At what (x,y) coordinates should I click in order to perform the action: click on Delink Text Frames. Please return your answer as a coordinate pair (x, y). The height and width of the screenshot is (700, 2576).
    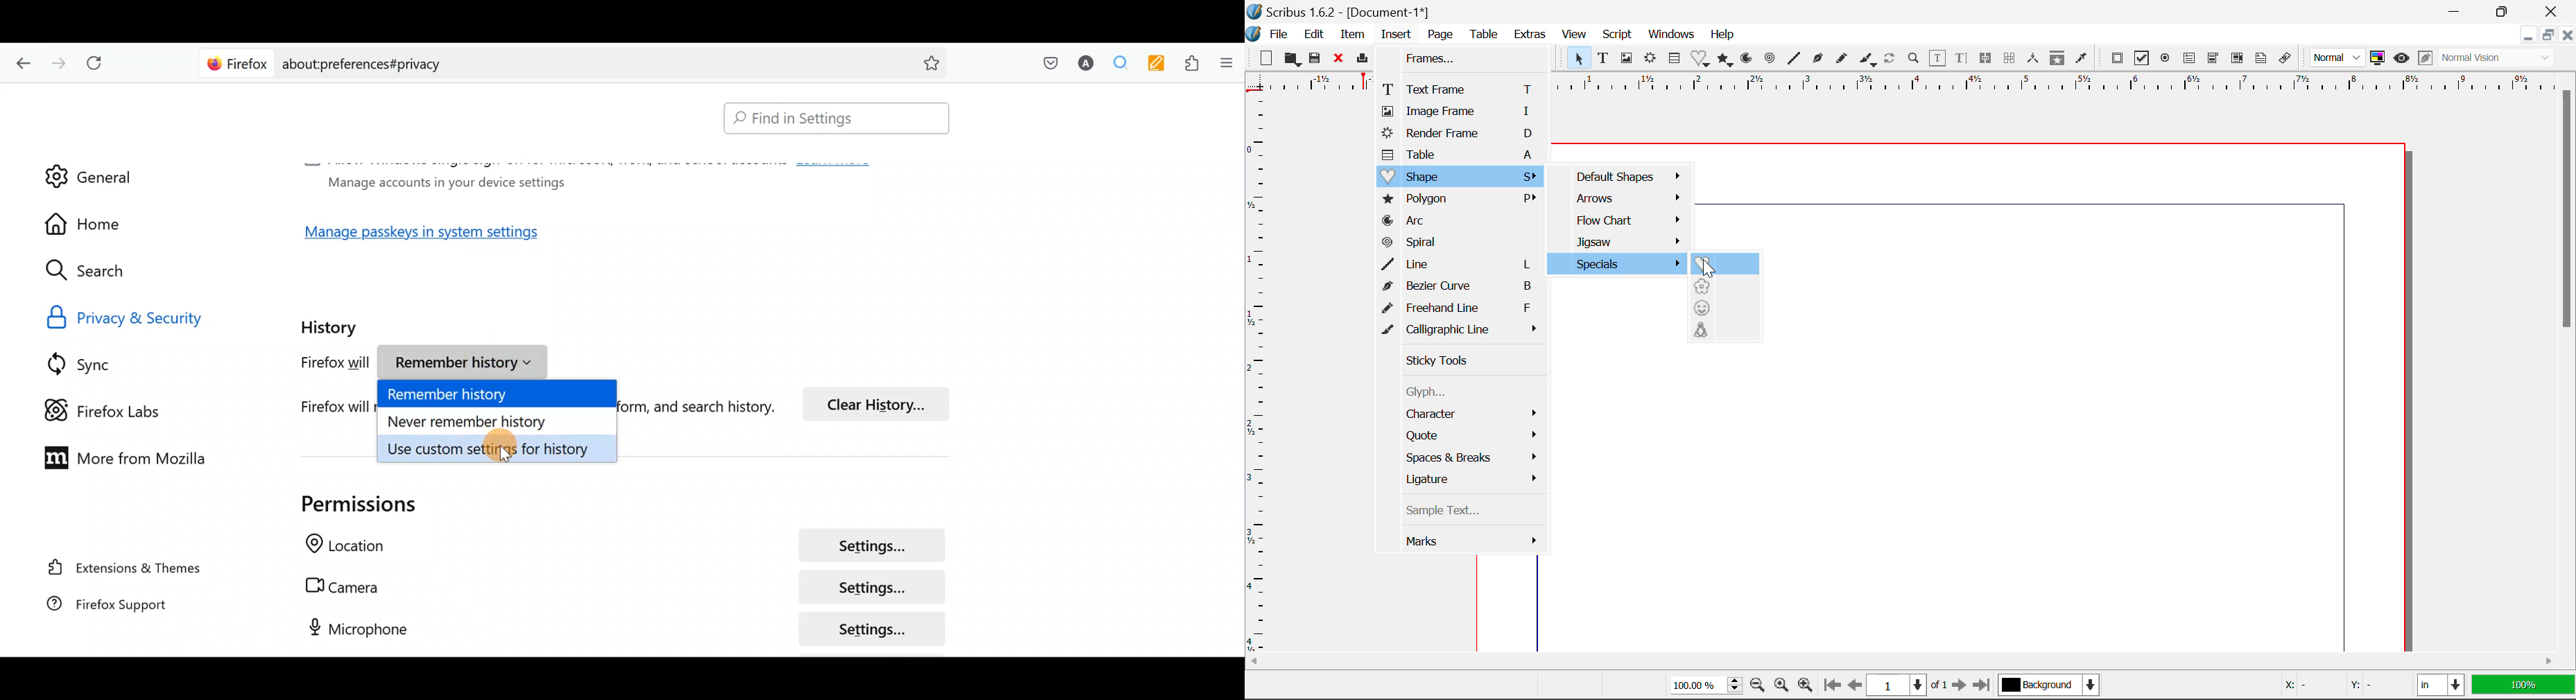
    Looking at the image, I should click on (2011, 58).